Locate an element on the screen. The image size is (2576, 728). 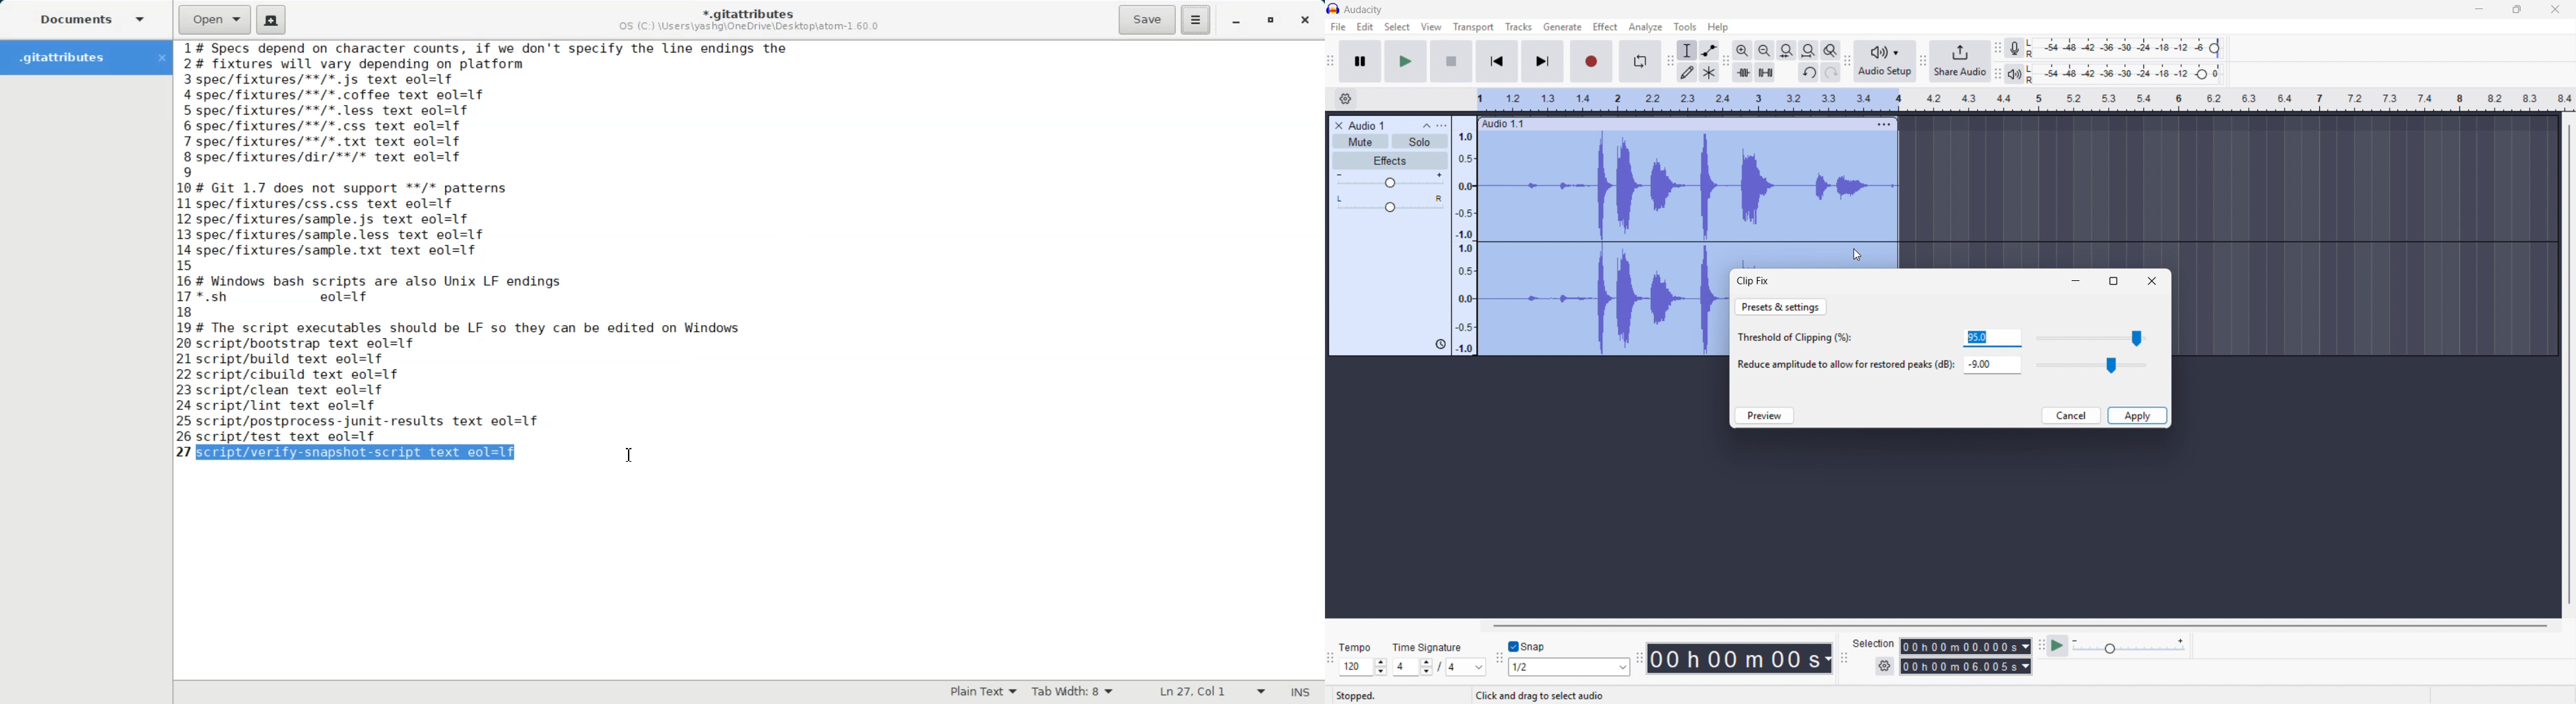
selection is located at coordinates (1874, 643).